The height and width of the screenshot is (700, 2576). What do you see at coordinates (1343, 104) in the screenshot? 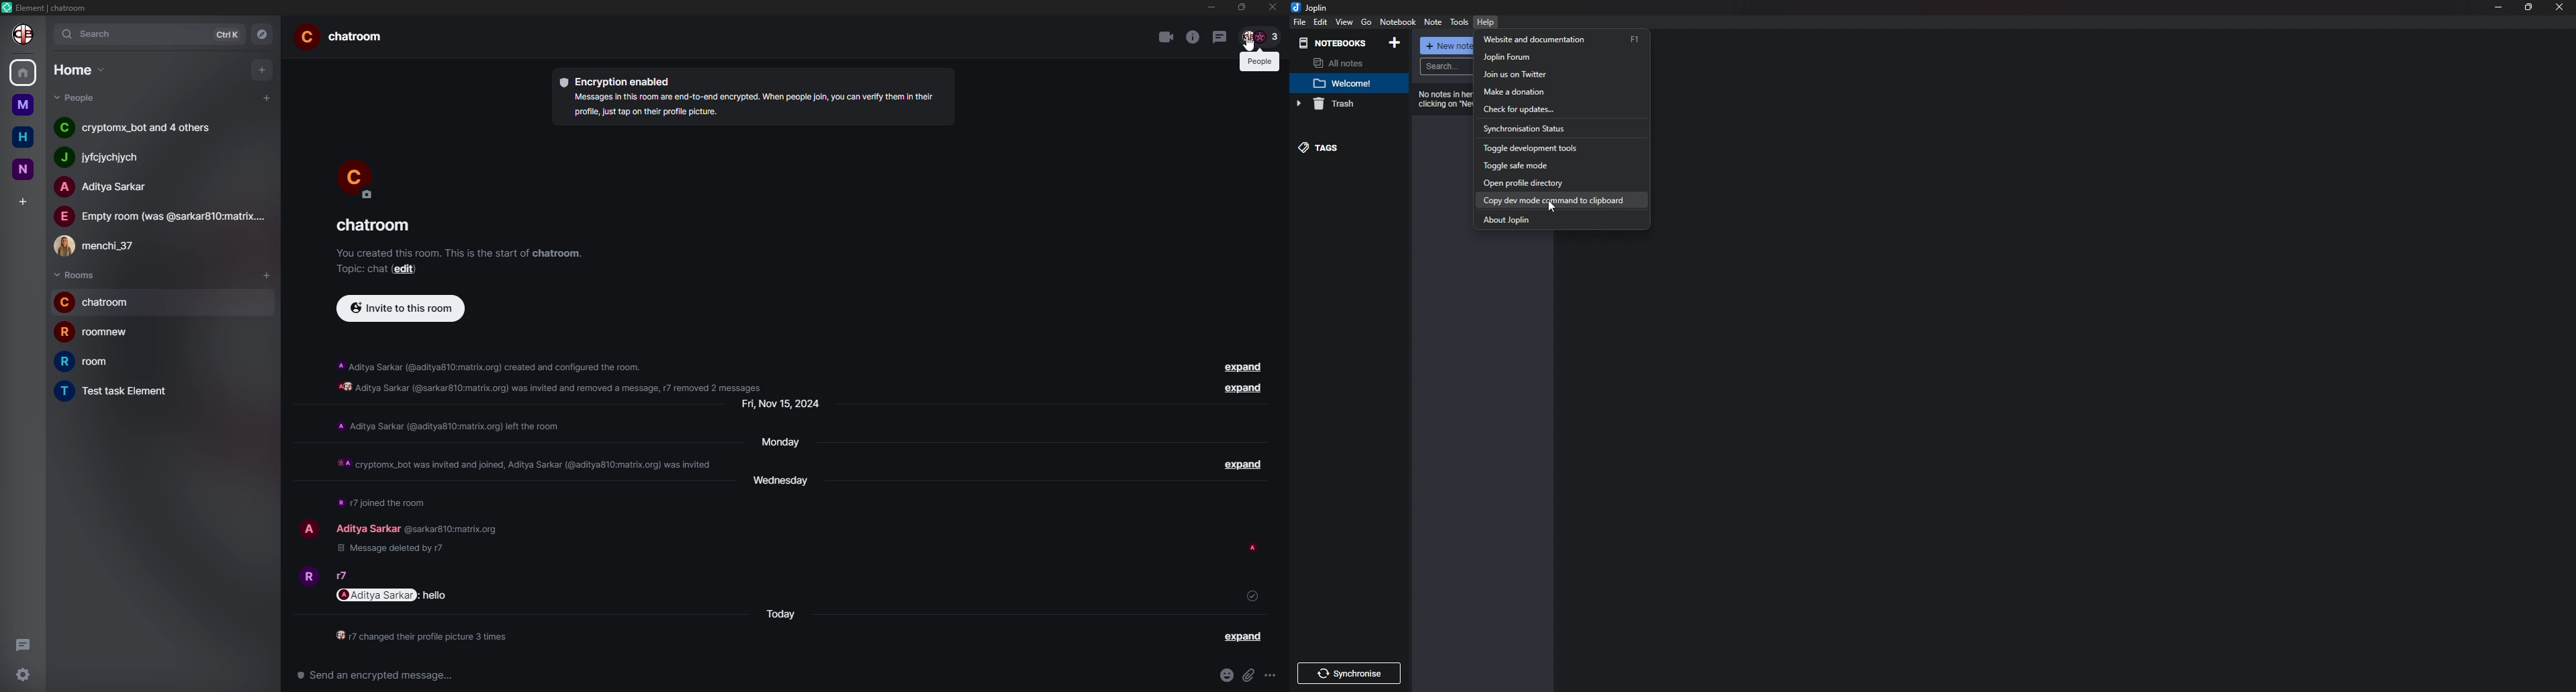
I see `Trash` at bounding box center [1343, 104].